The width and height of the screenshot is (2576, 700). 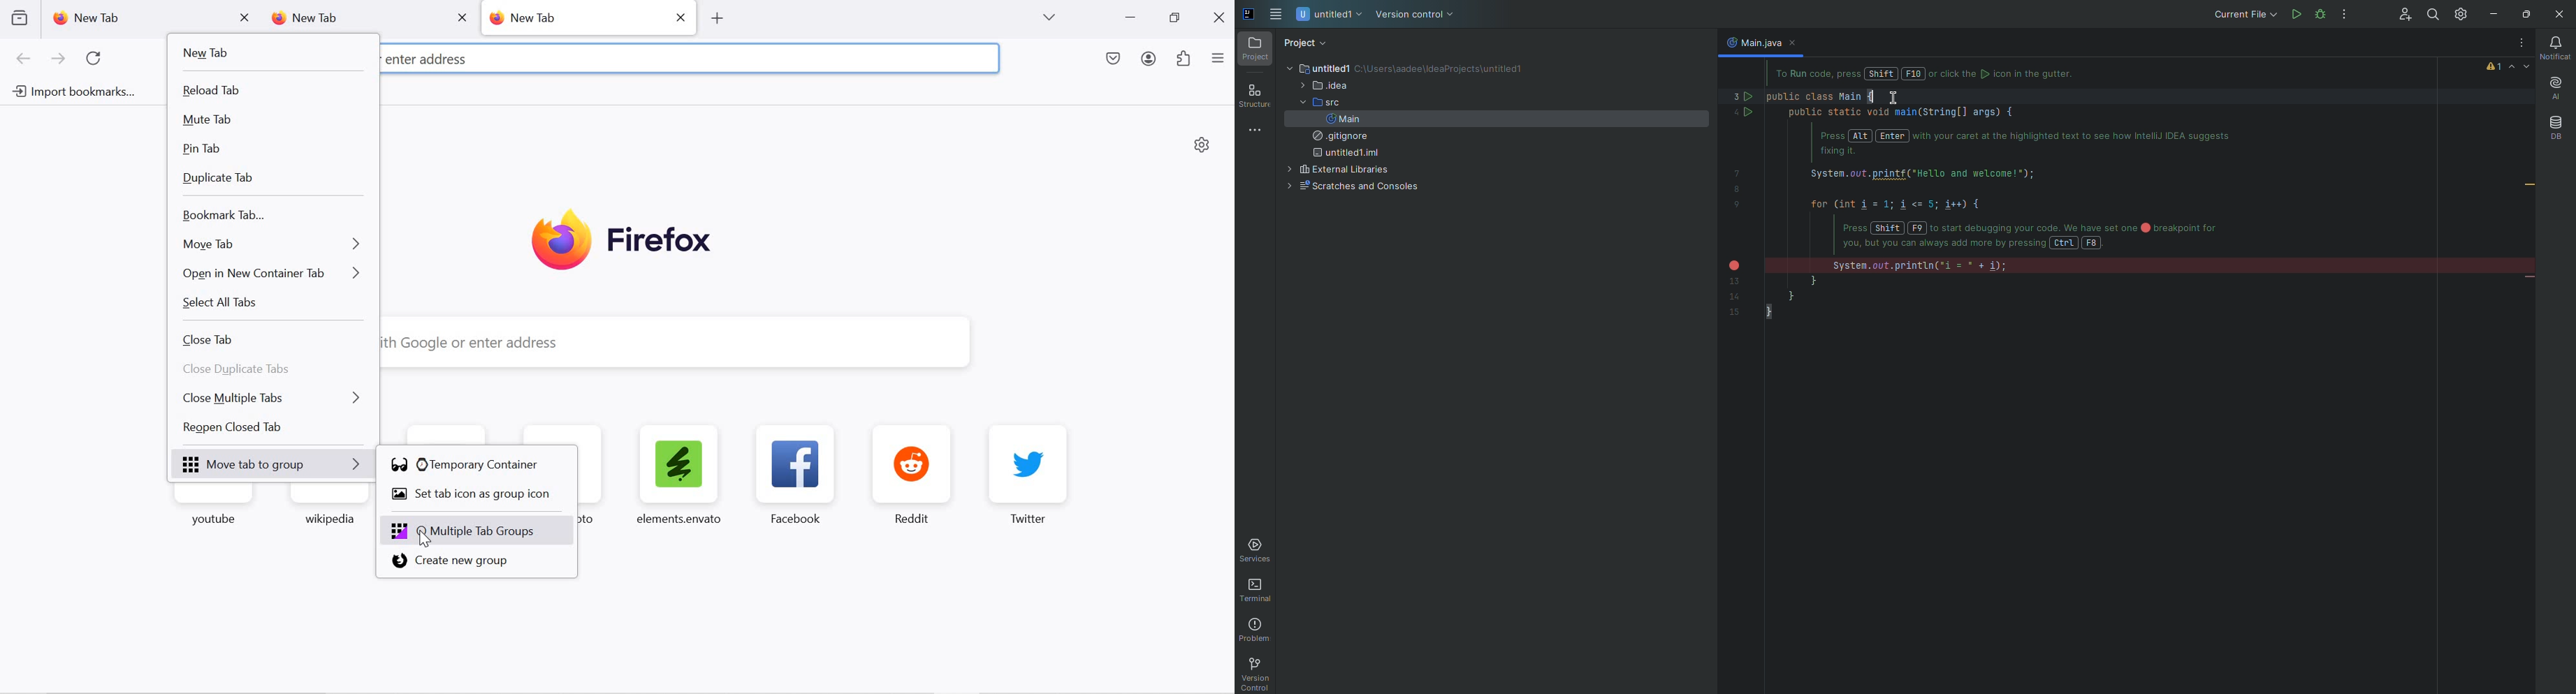 I want to click on next page, so click(x=58, y=60).